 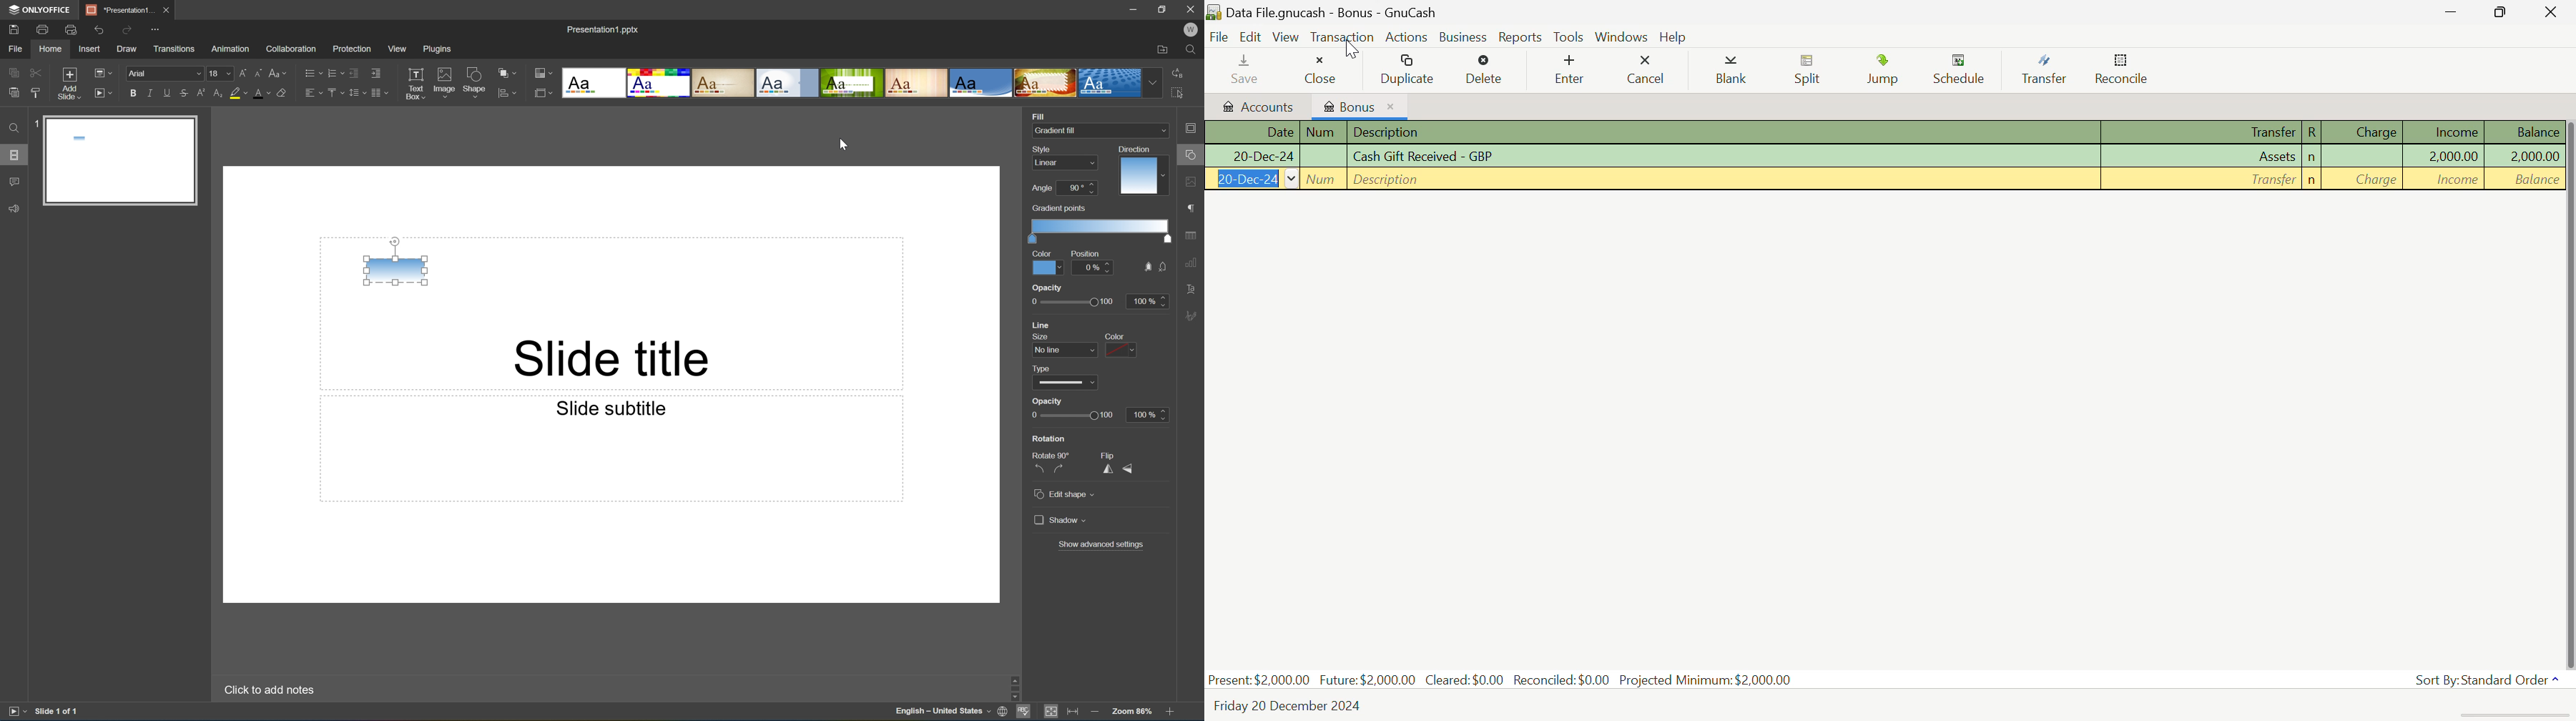 What do you see at coordinates (1255, 104) in the screenshot?
I see `Accounts Tab` at bounding box center [1255, 104].